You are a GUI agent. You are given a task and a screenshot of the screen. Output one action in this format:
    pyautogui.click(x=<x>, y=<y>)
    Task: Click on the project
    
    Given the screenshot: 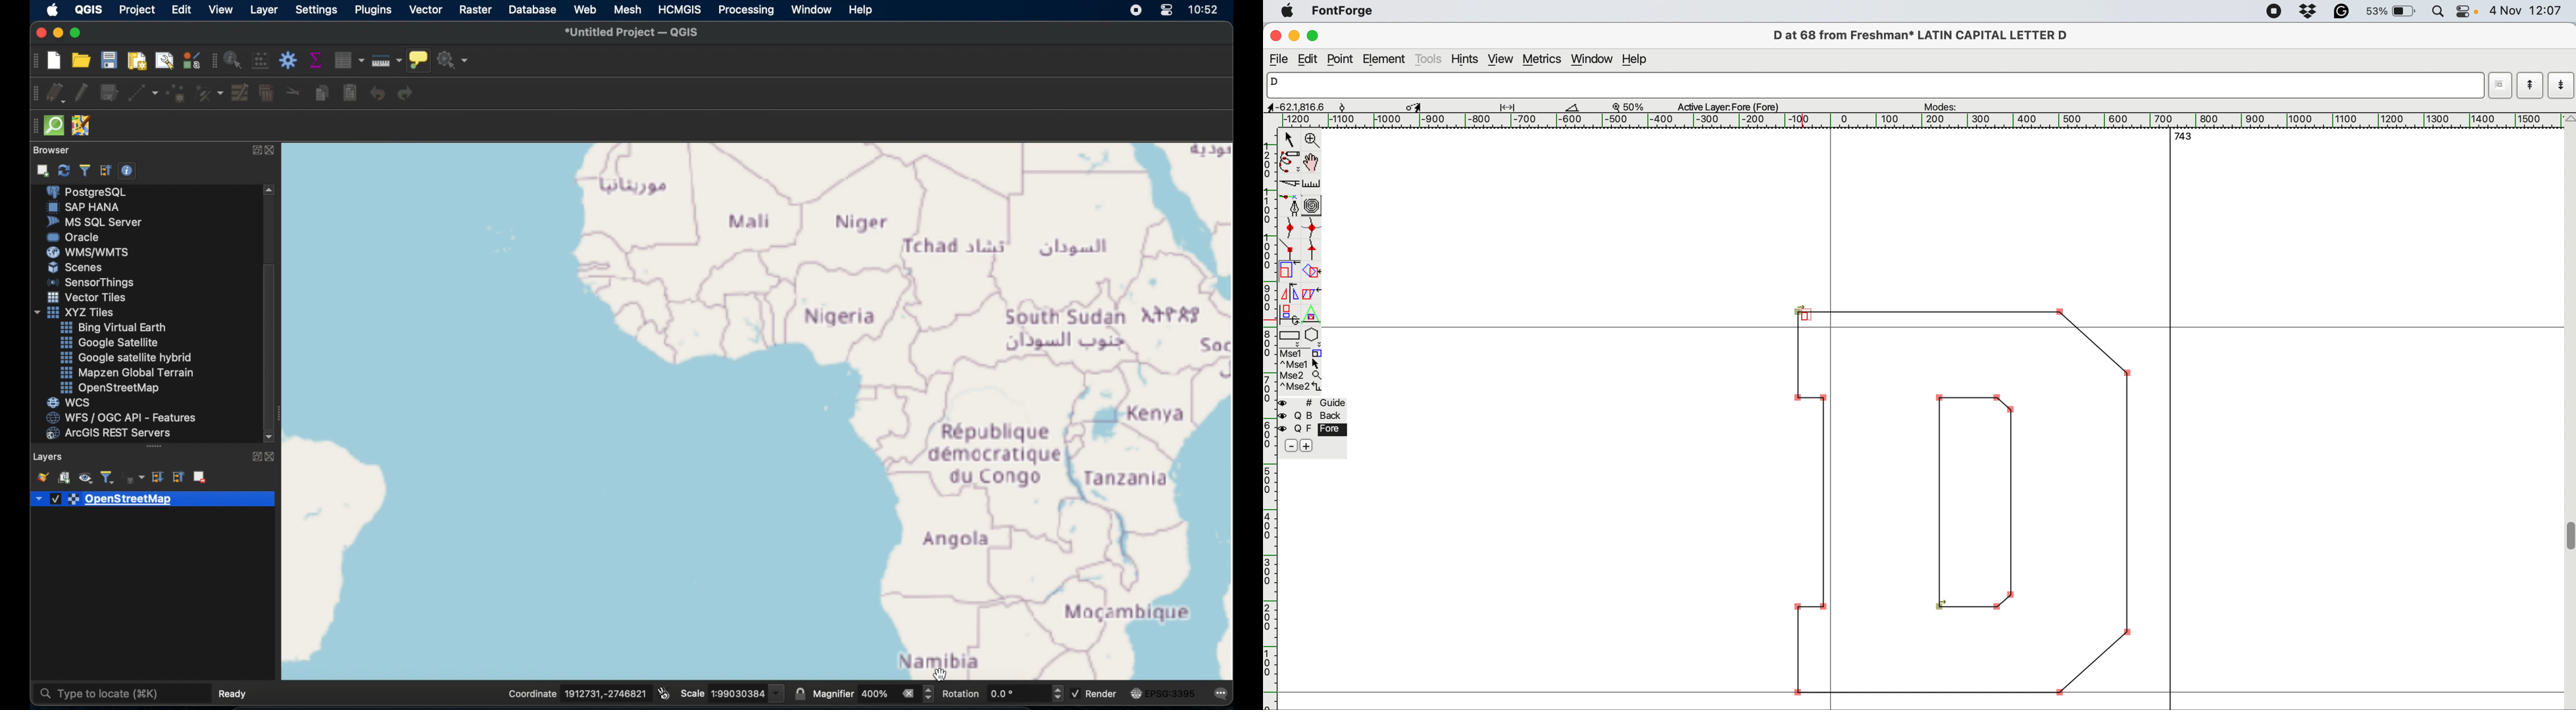 What is the action you would take?
    pyautogui.click(x=136, y=10)
    